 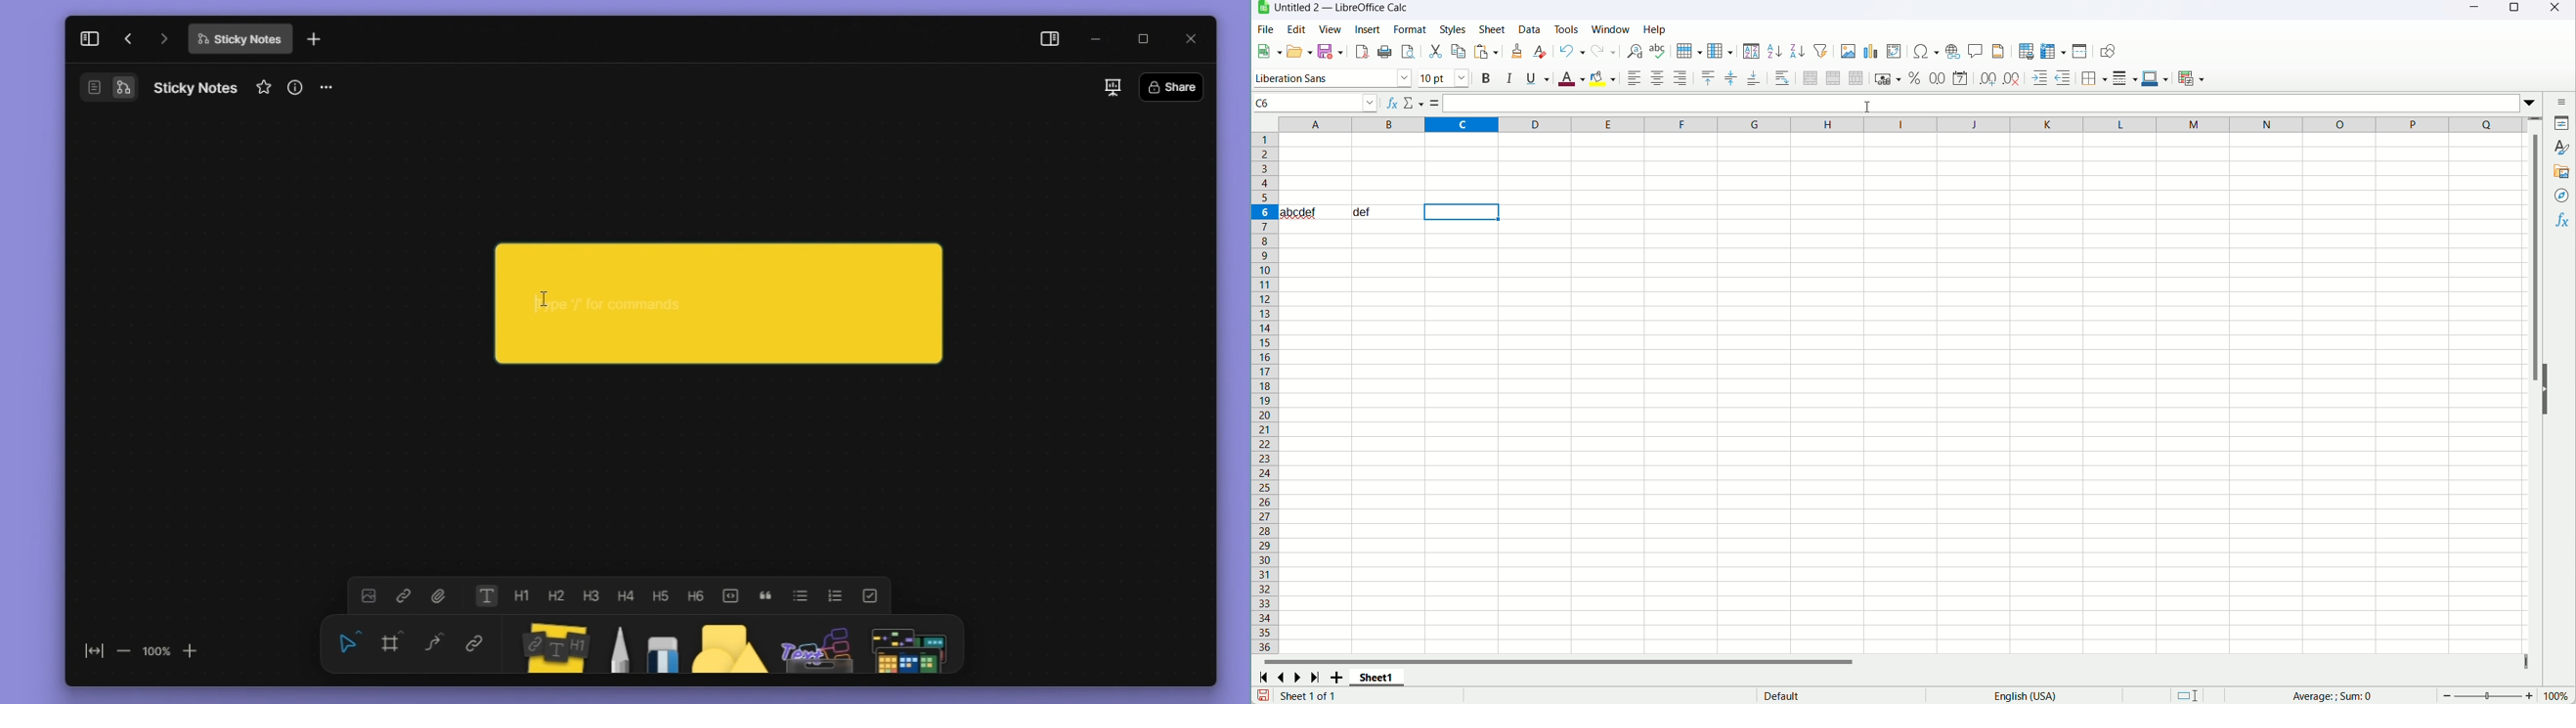 What do you see at coordinates (125, 44) in the screenshot?
I see `go back` at bounding box center [125, 44].